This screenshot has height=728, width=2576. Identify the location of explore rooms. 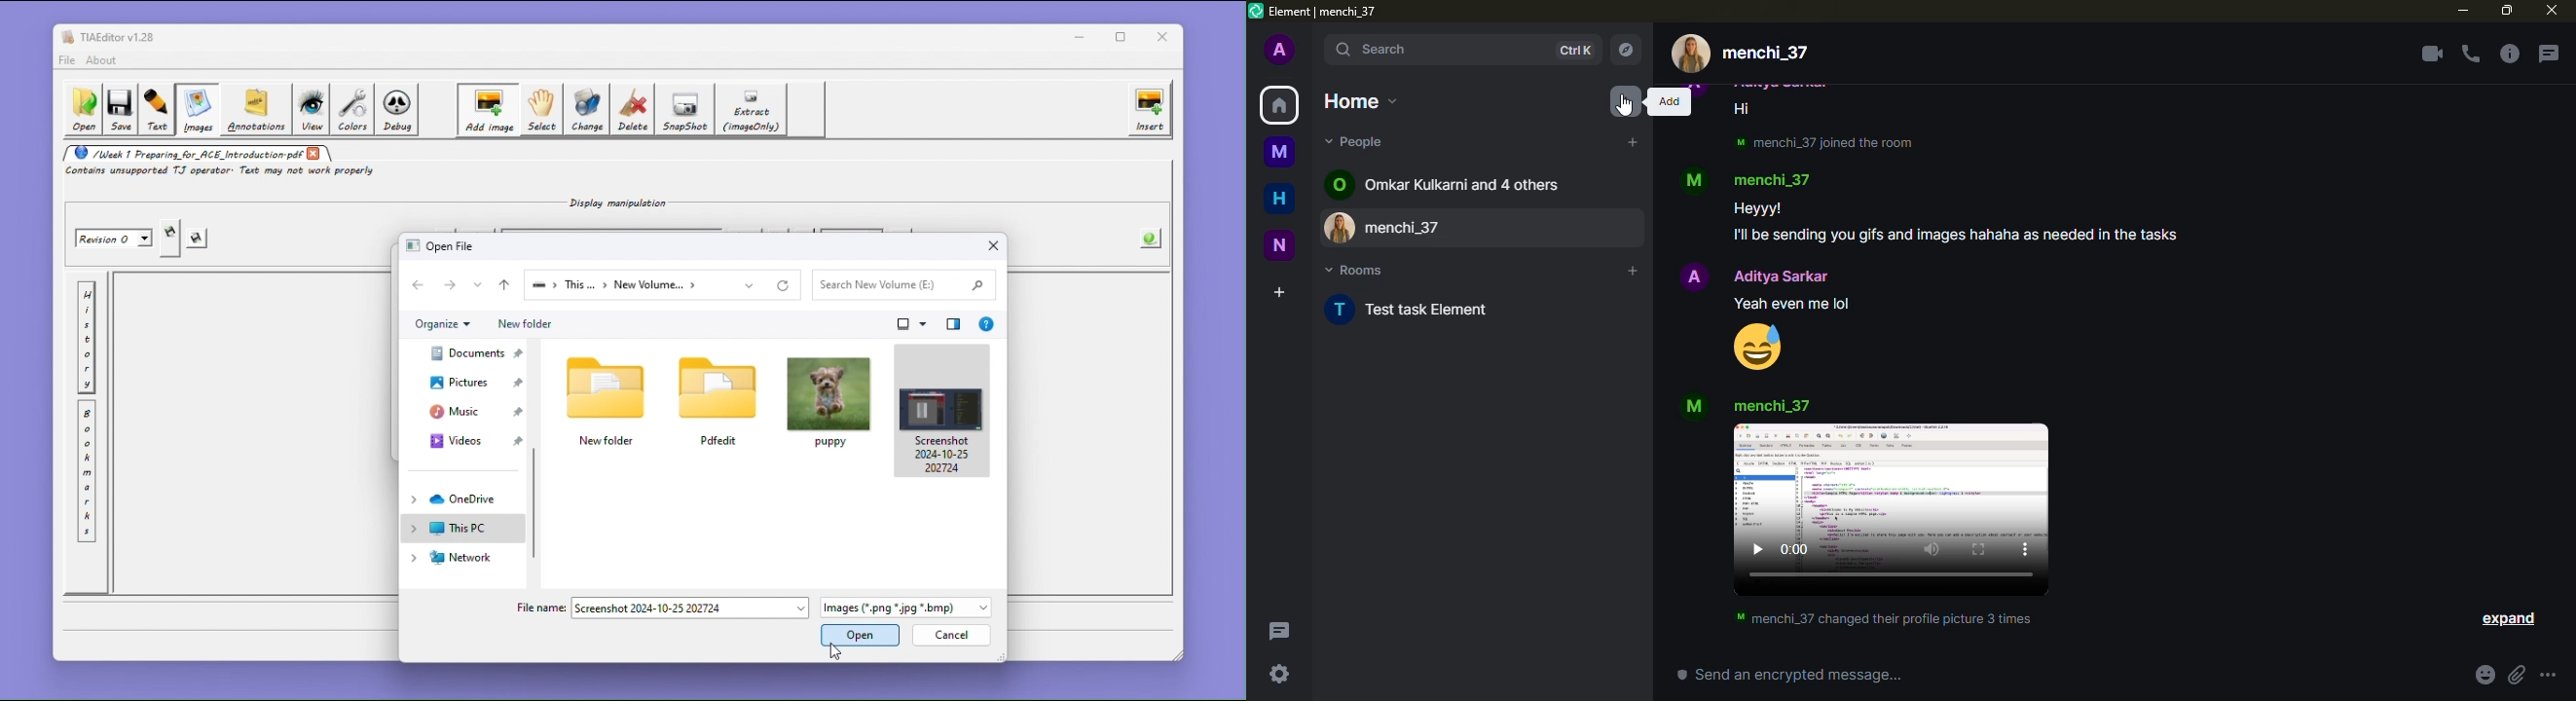
(1625, 50).